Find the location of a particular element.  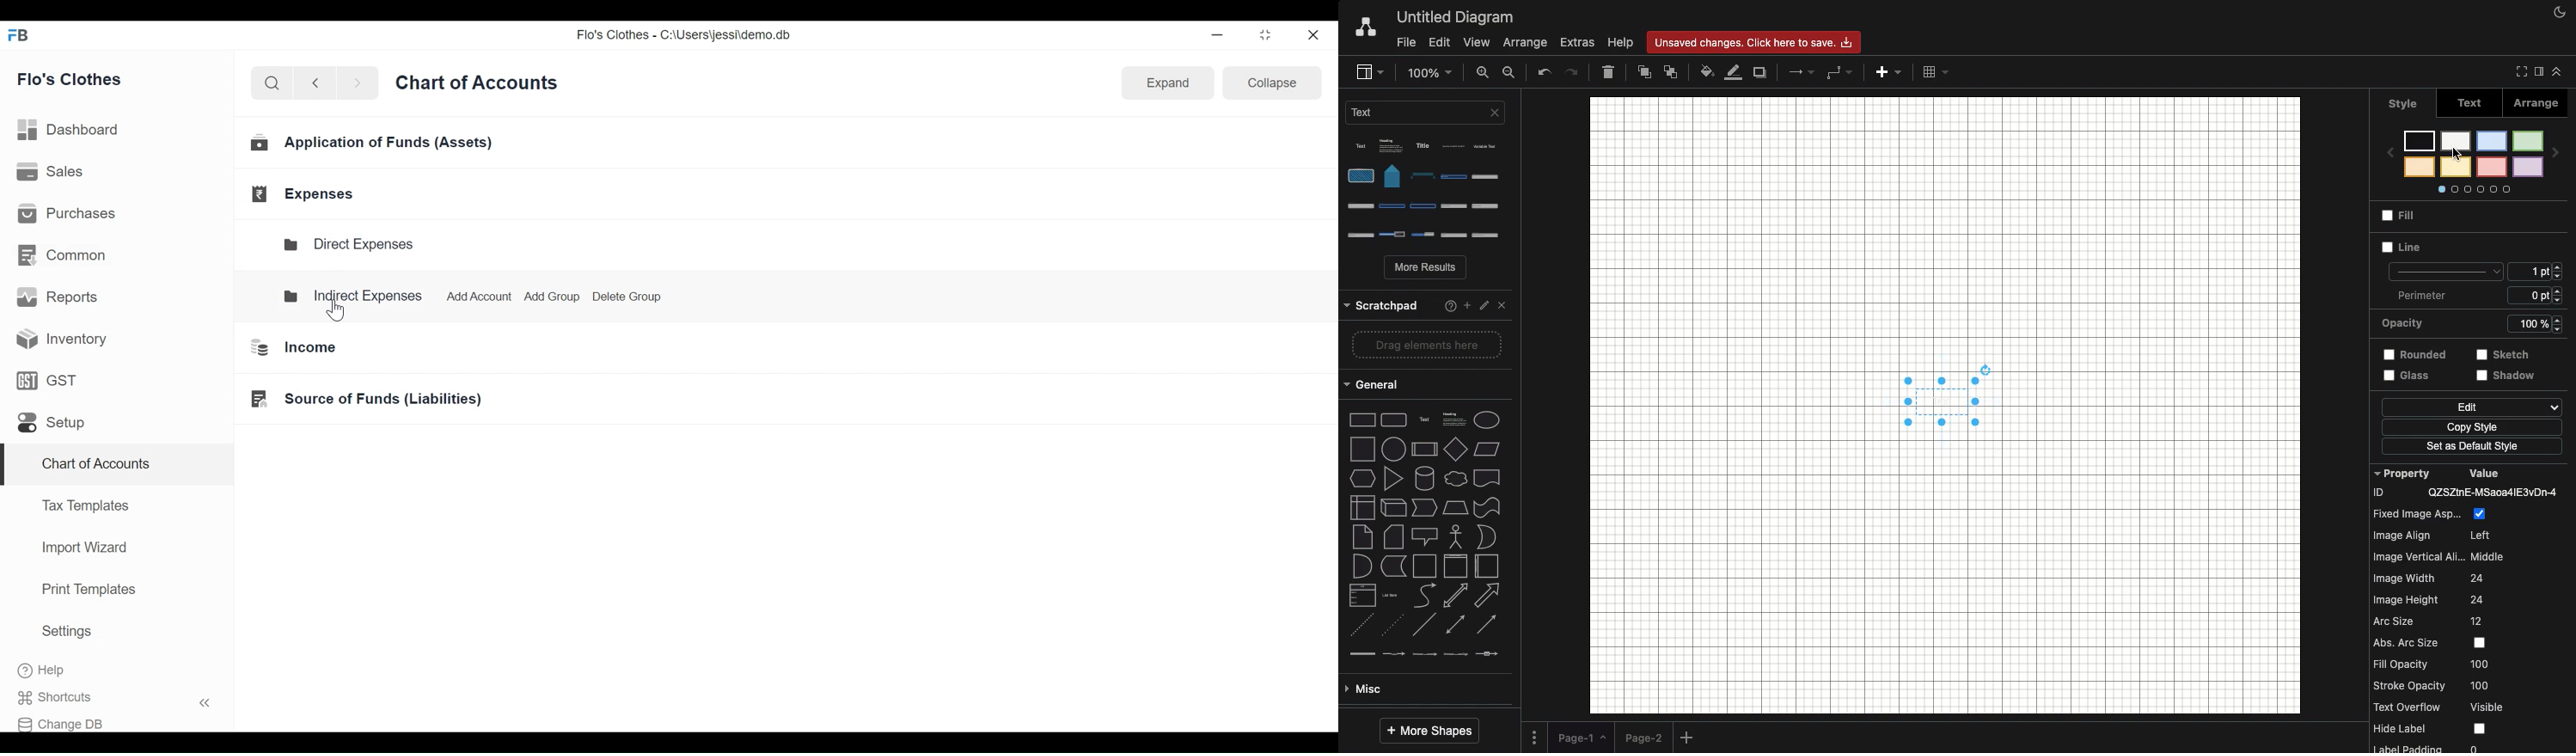

Inventory is located at coordinates (57, 338).